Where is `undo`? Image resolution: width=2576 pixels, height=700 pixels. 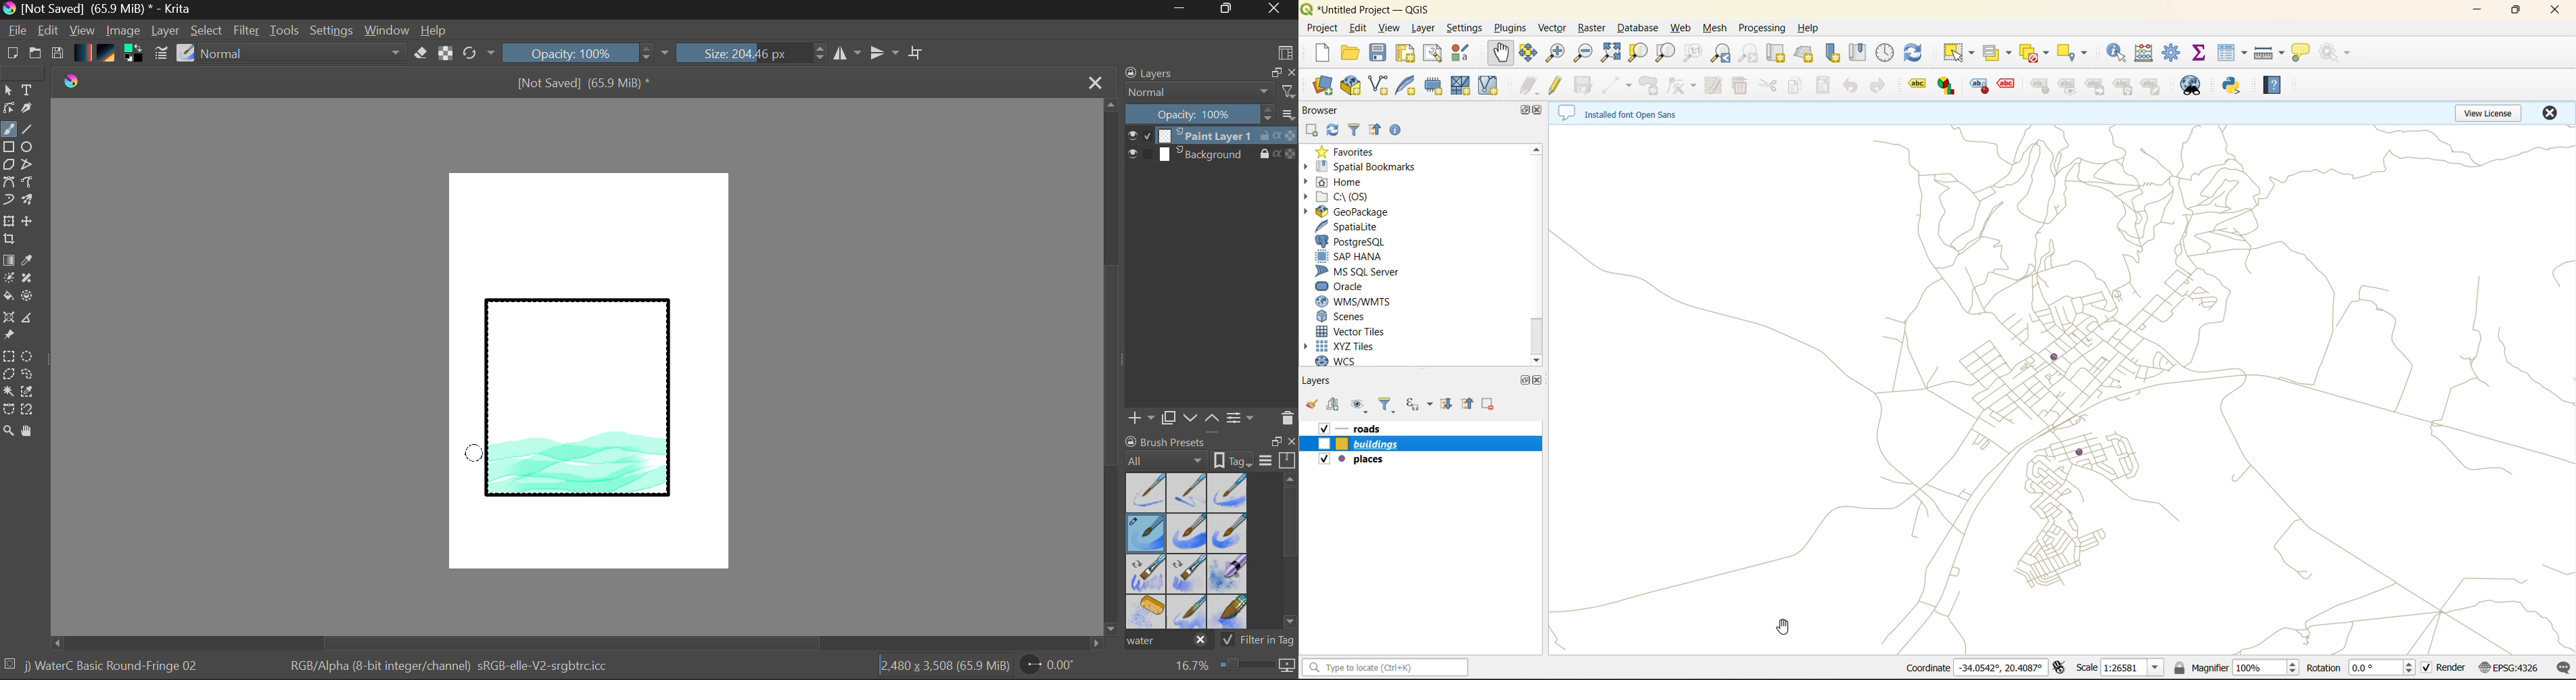 undo is located at coordinates (1850, 86).